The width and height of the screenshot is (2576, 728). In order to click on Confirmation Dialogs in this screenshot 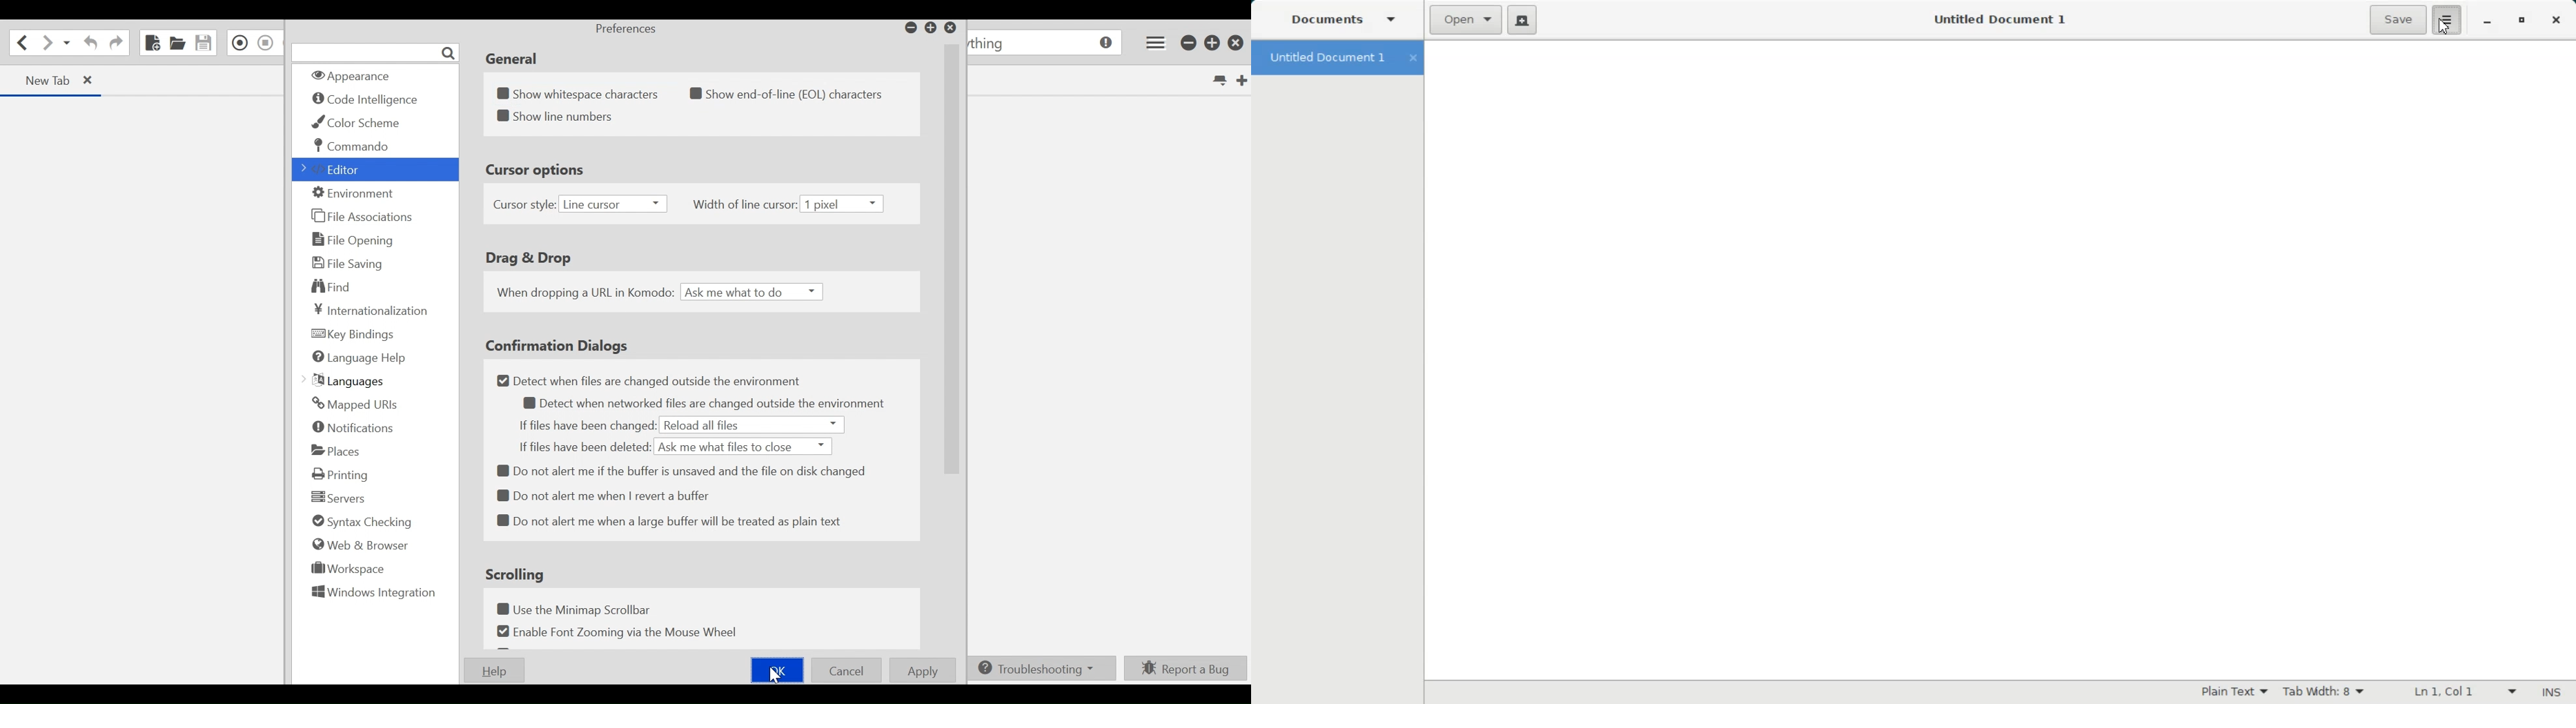, I will do `click(557, 345)`.